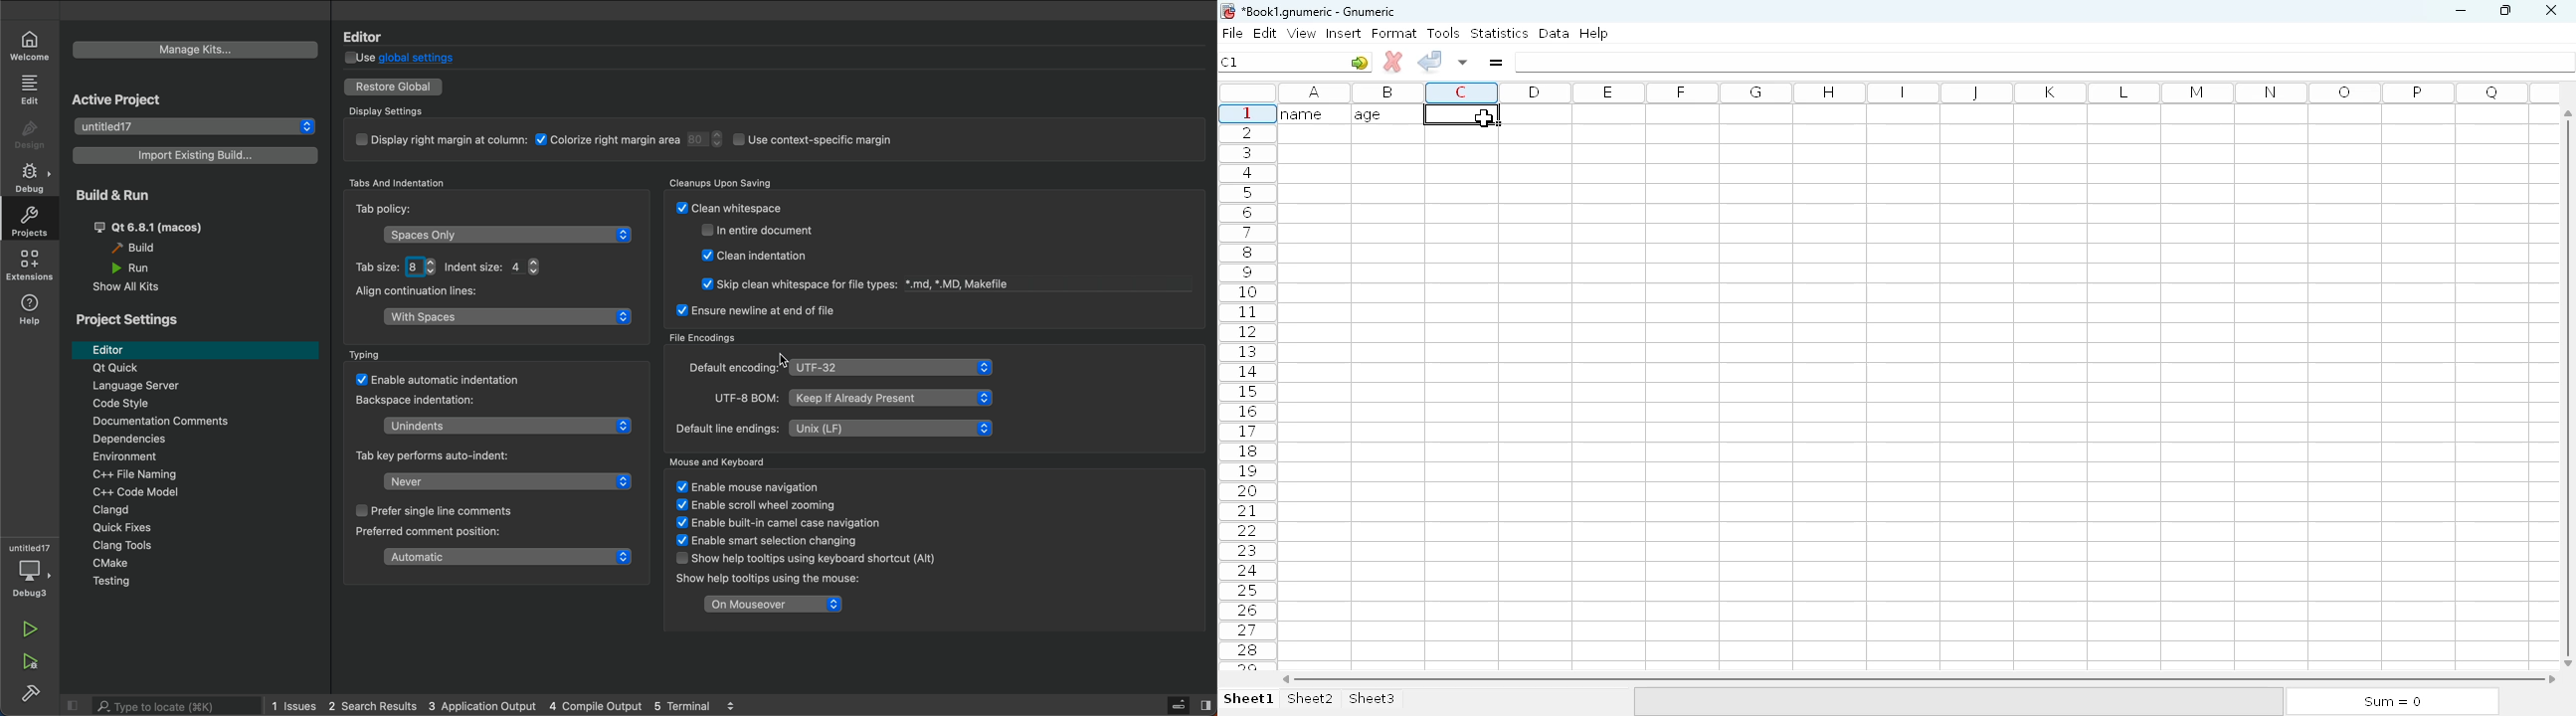 The image size is (2576, 728). I want to click on search, so click(167, 705).